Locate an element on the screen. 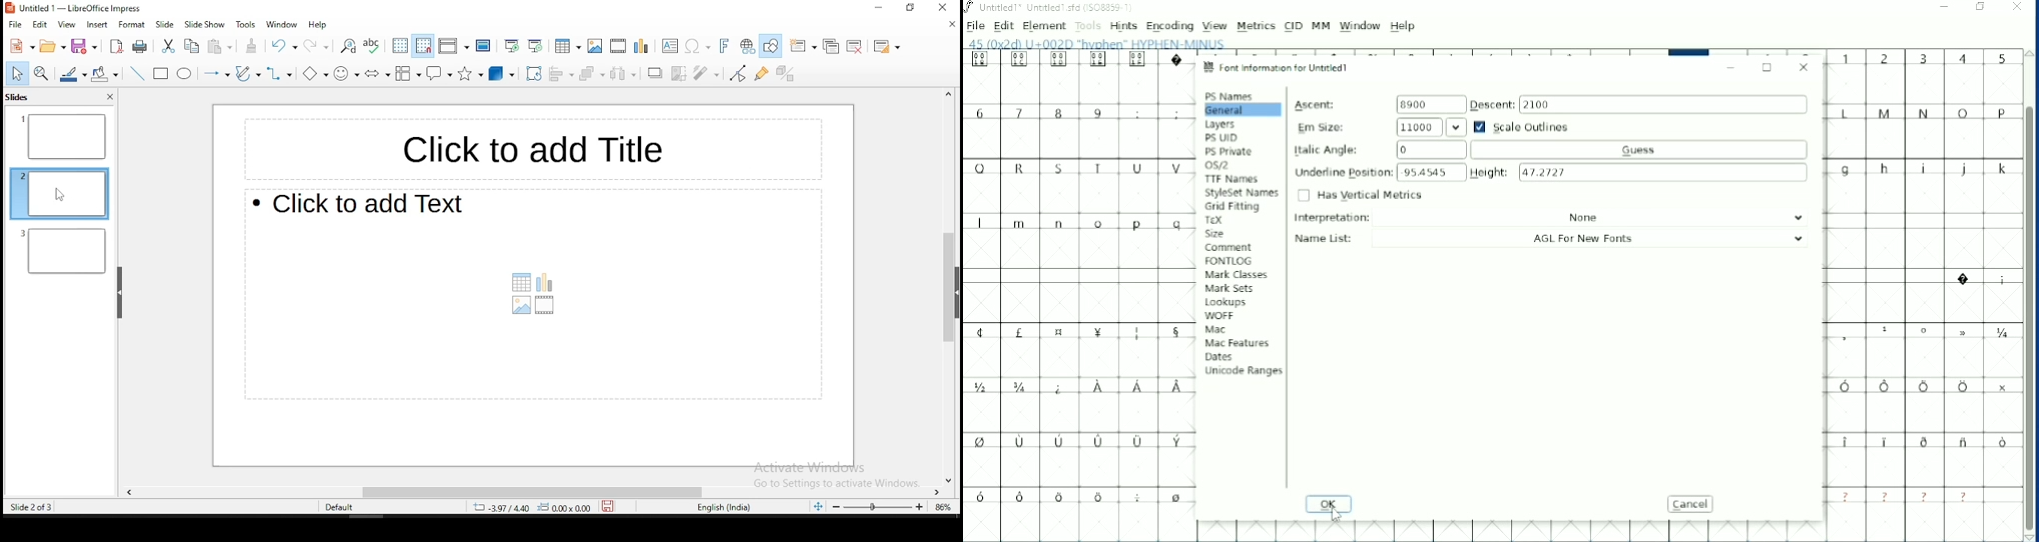 The width and height of the screenshot is (2044, 560). filter is located at coordinates (703, 71).